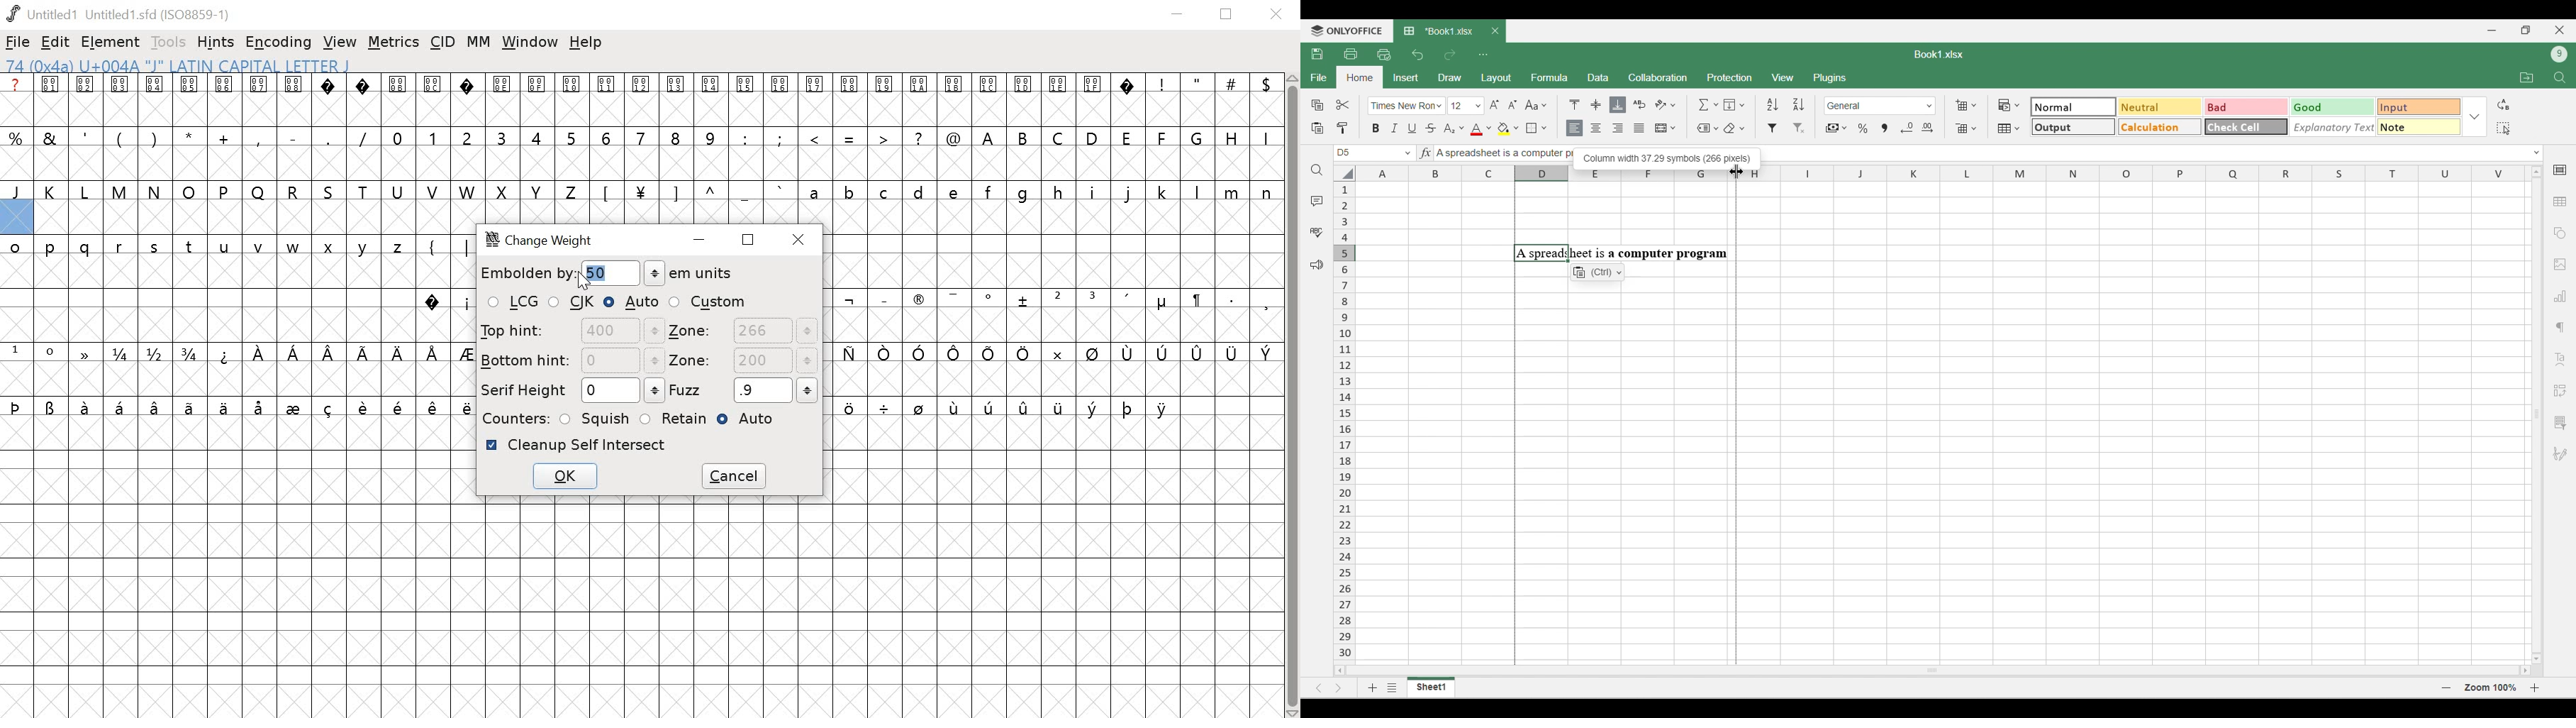 The height and width of the screenshot is (728, 2576). What do you see at coordinates (2561, 78) in the screenshot?
I see `Find` at bounding box center [2561, 78].